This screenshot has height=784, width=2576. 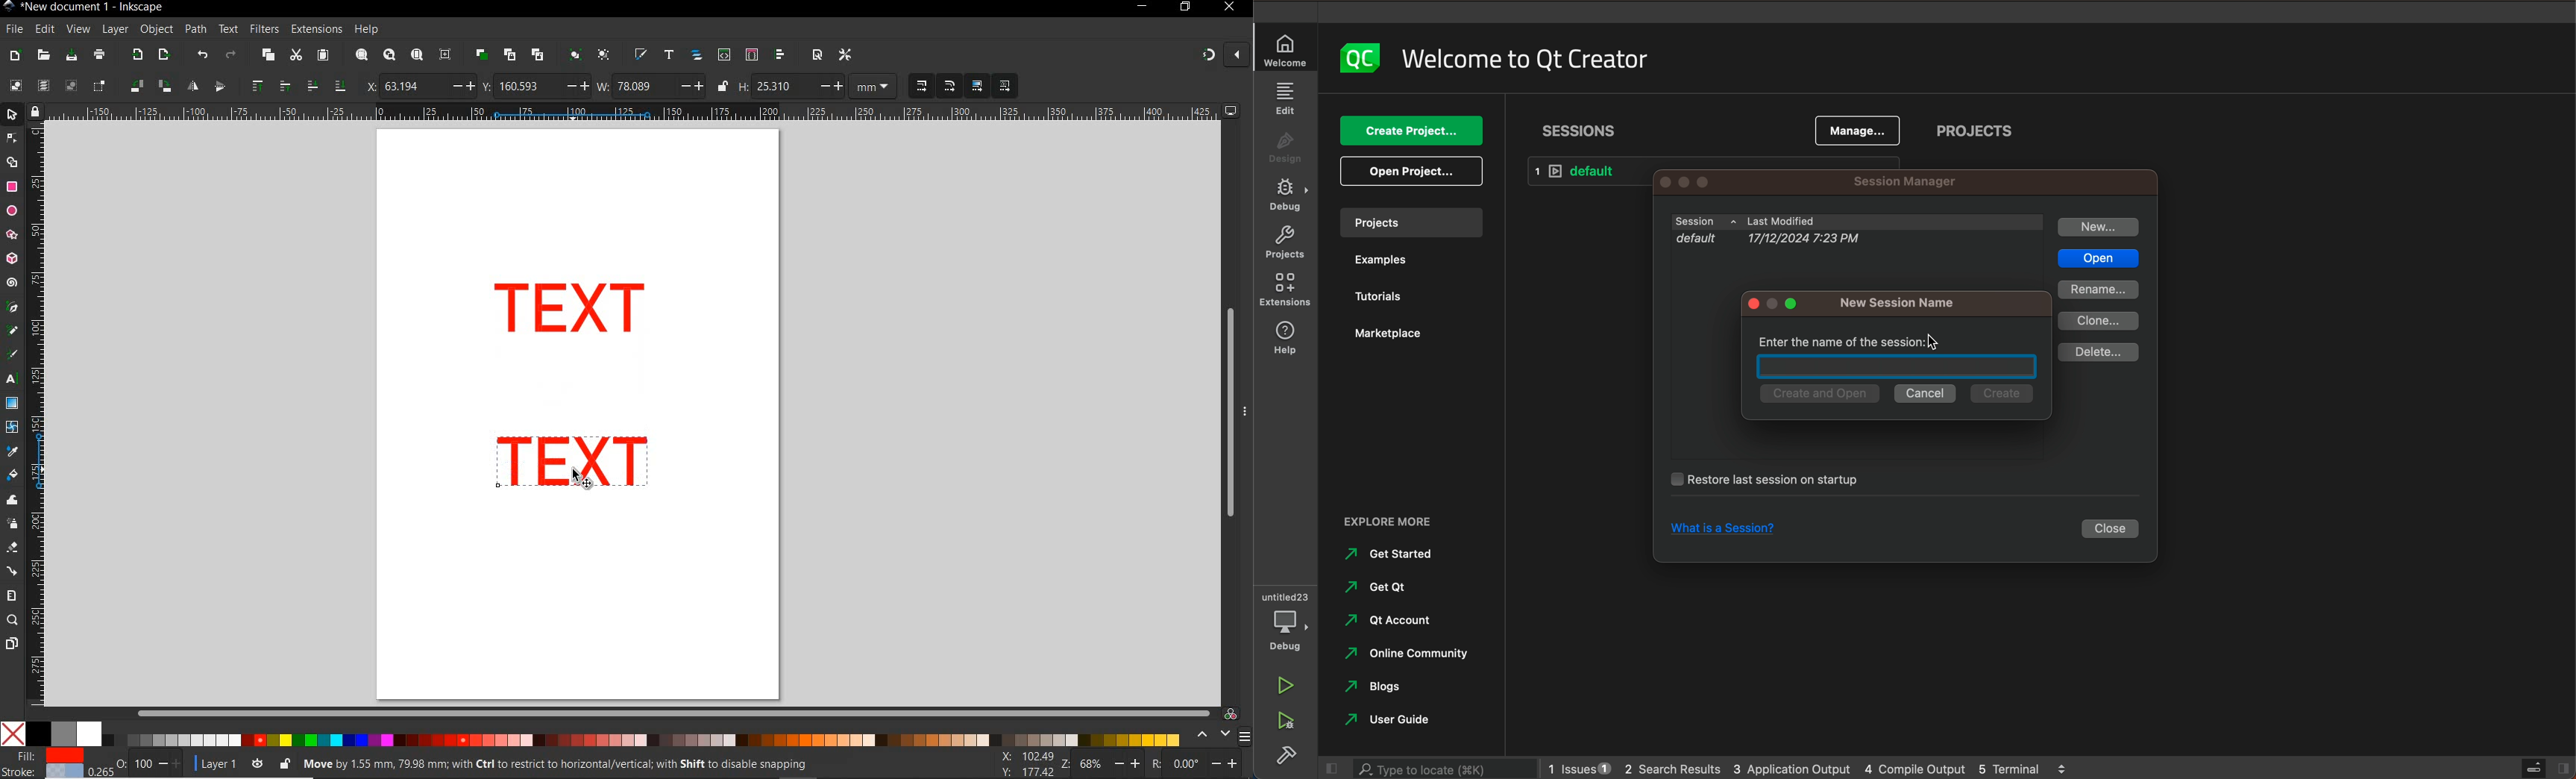 What do you see at coordinates (1856, 337) in the screenshot?
I see `enter the name of the session` at bounding box center [1856, 337].